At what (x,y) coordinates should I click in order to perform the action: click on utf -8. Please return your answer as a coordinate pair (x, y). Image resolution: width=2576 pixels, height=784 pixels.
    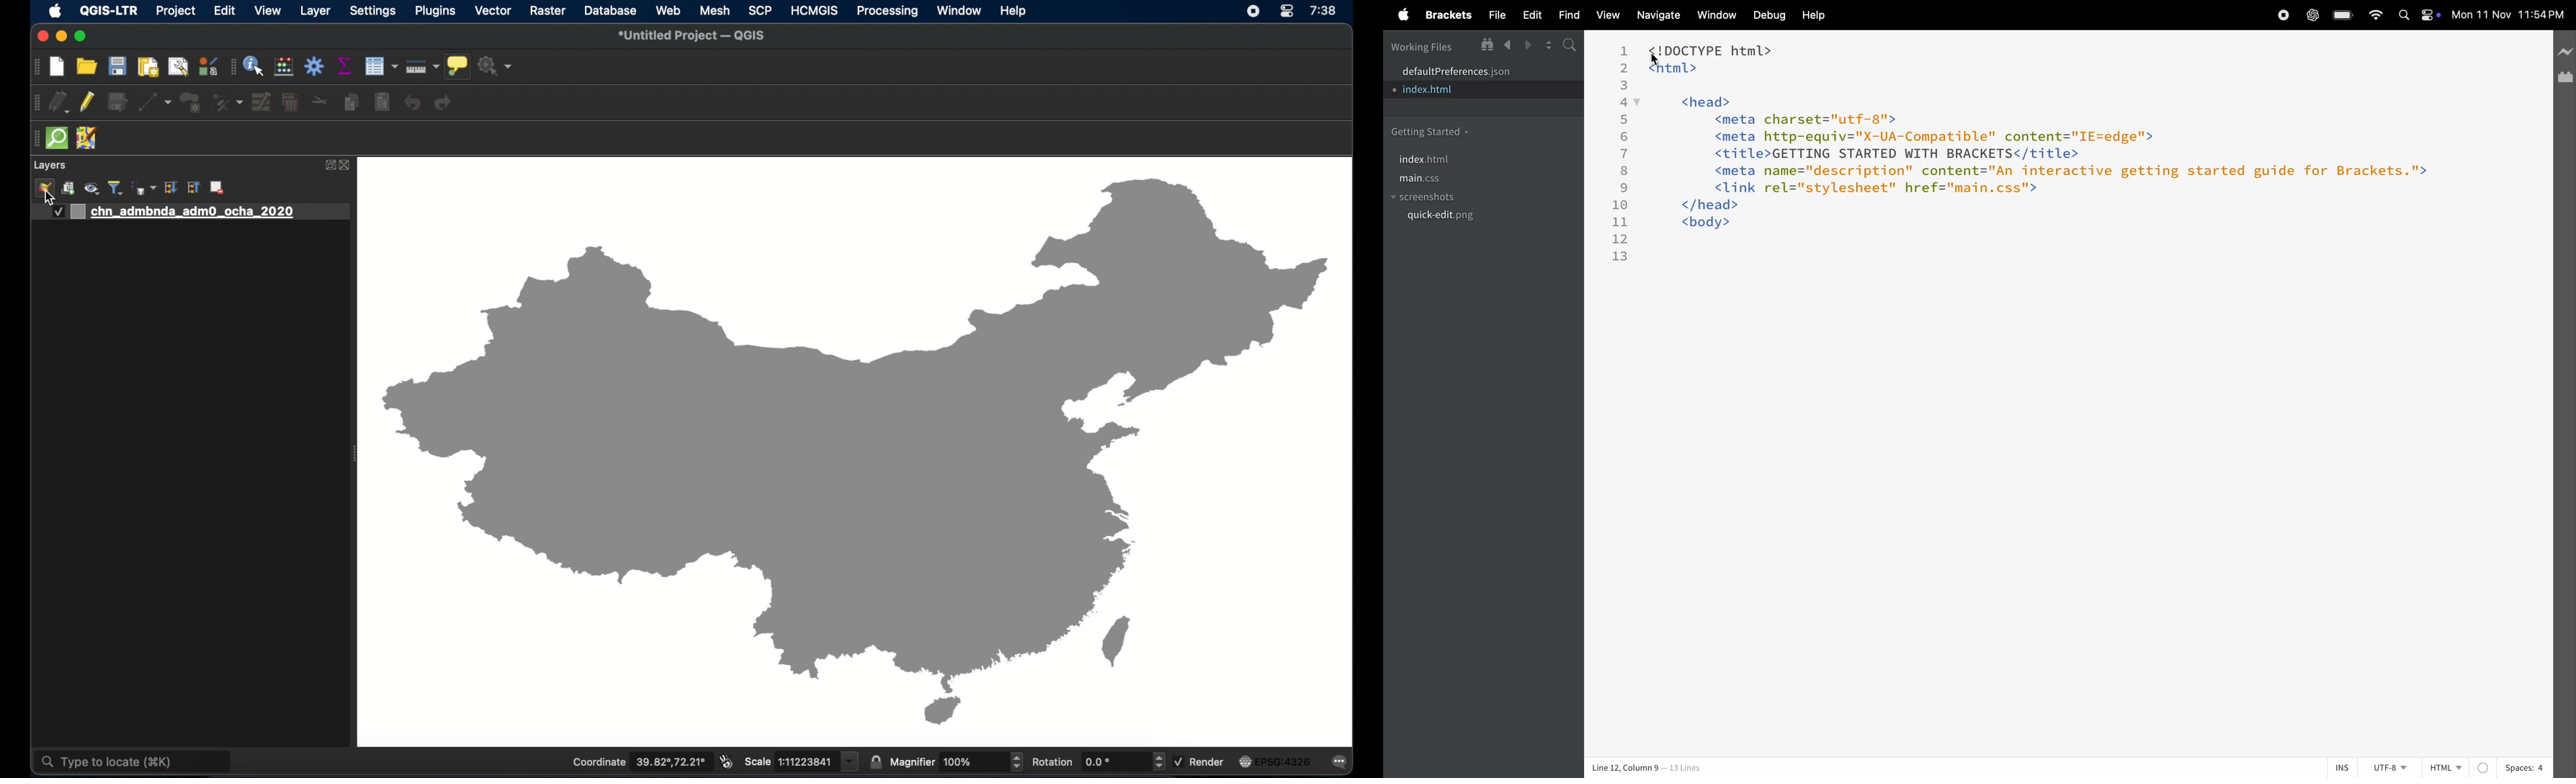
    Looking at the image, I should click on (2393, 768).